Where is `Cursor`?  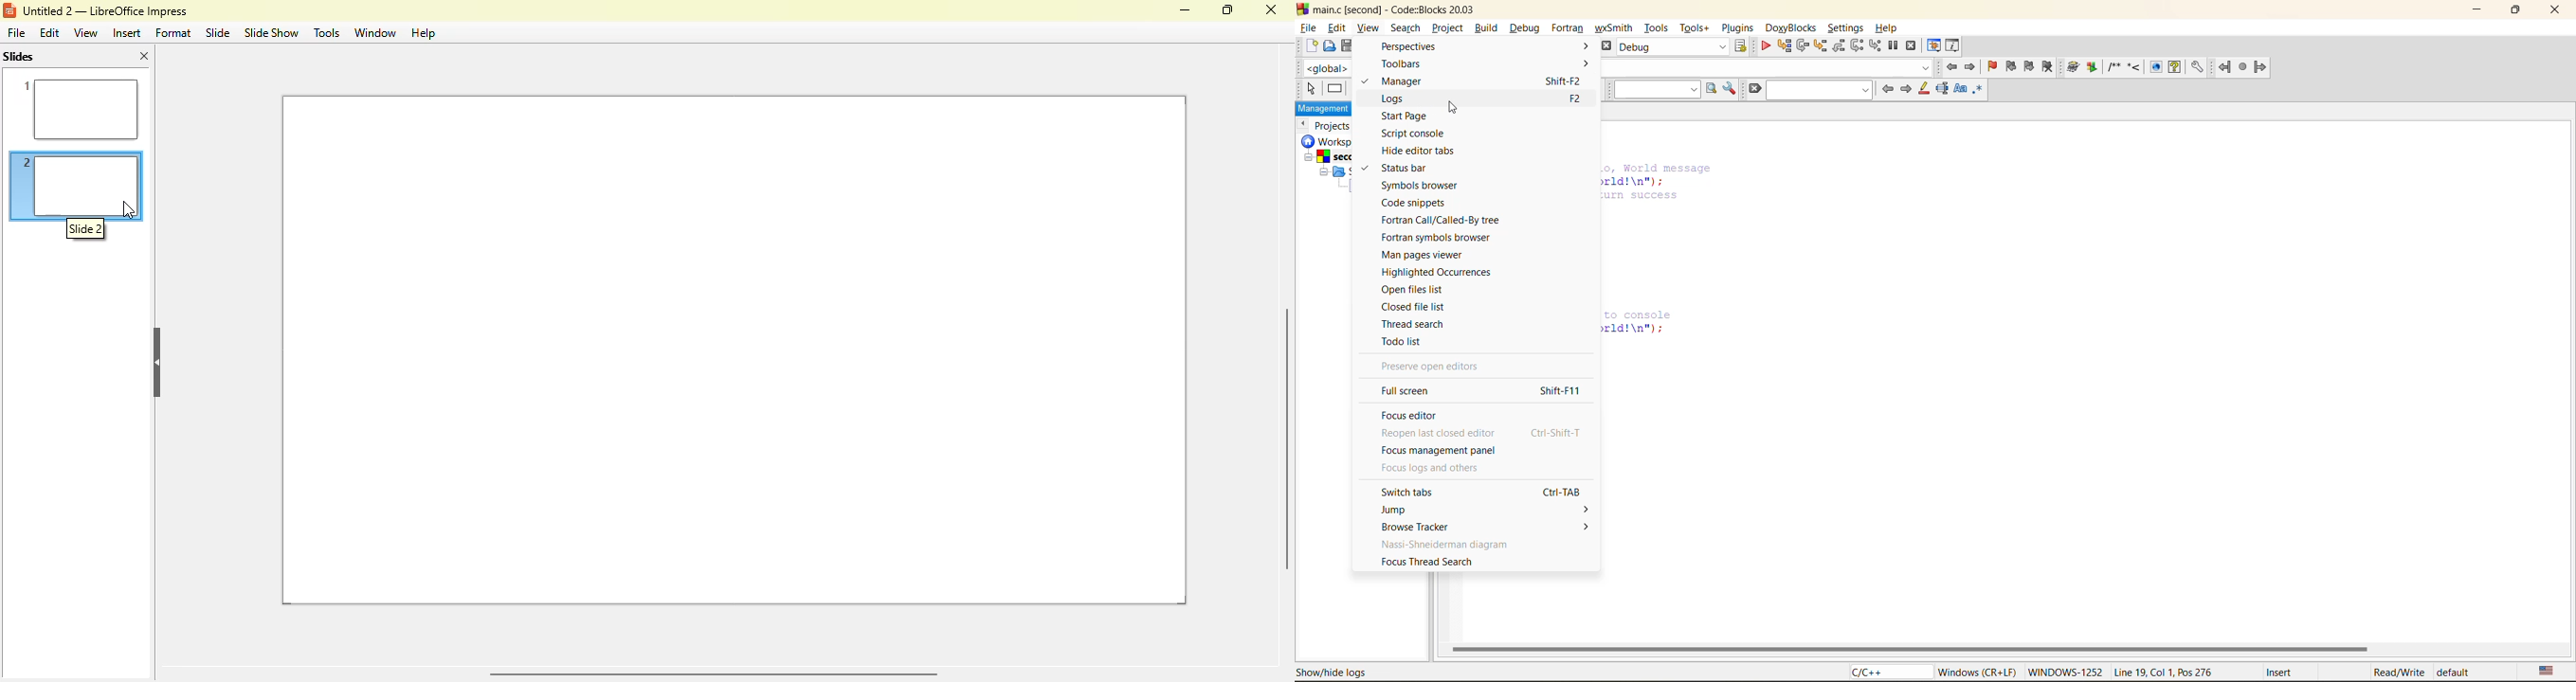
Cursor is located at coordinates (1451, 109).